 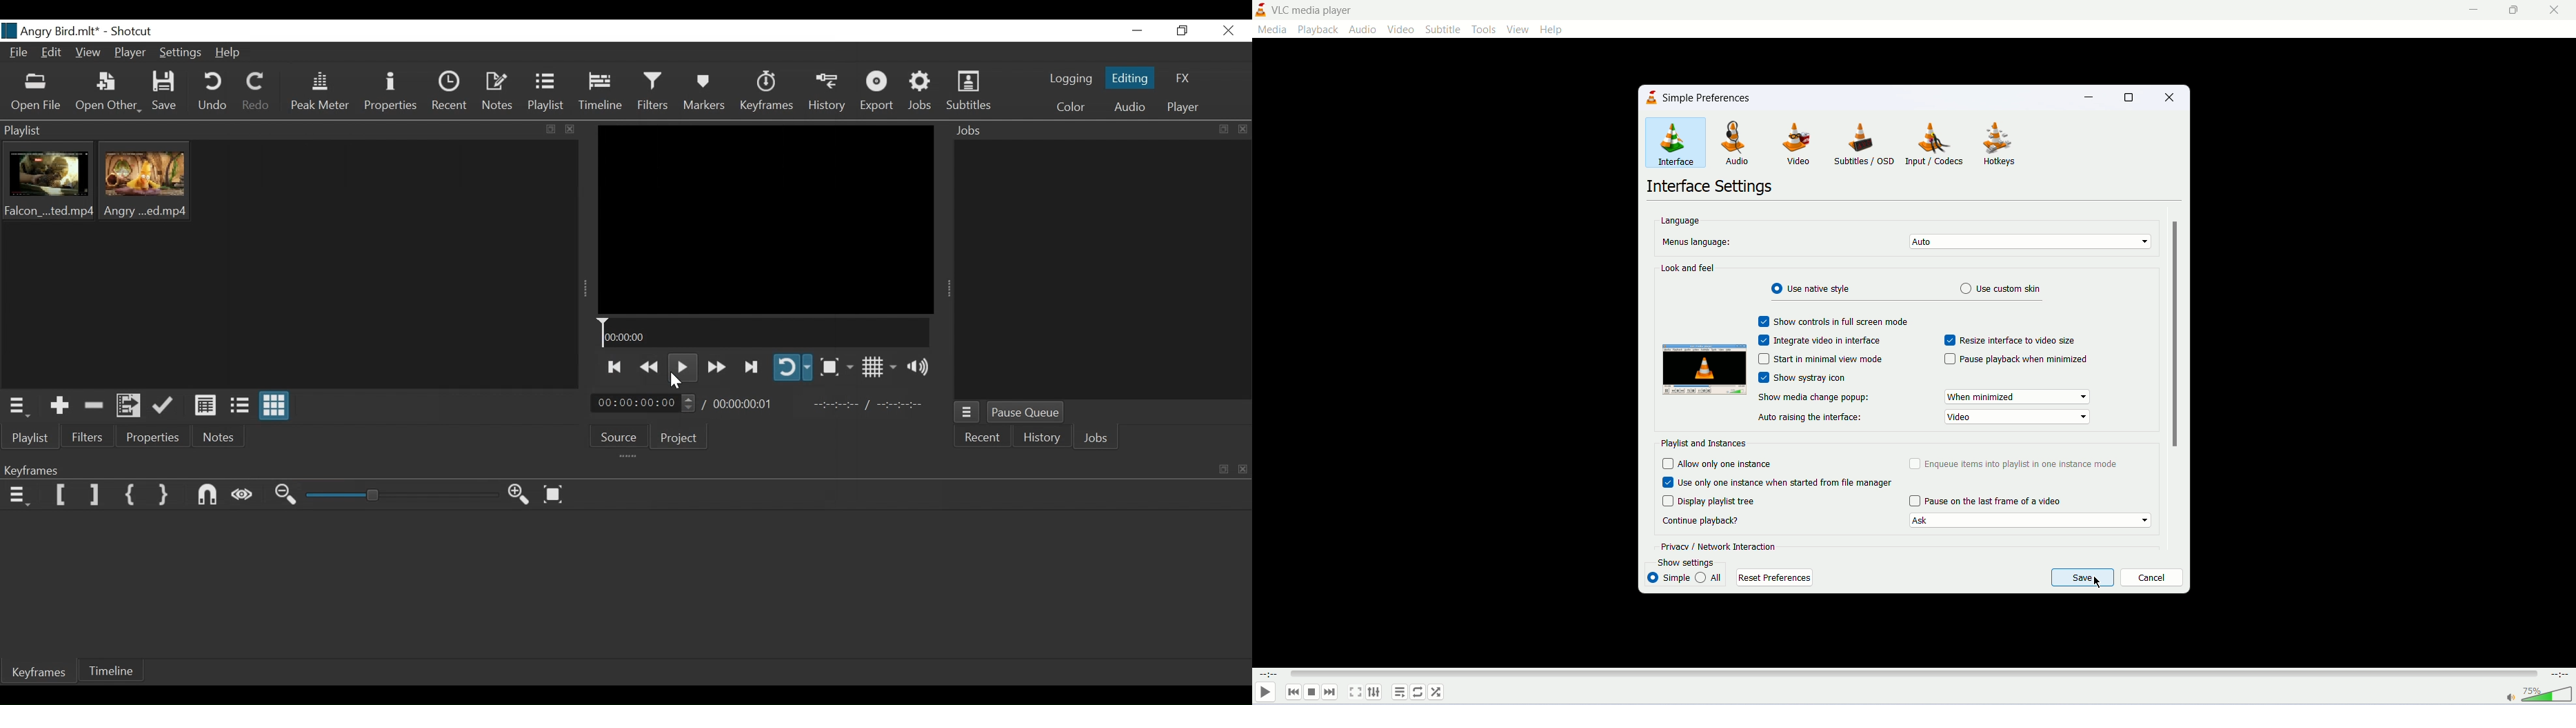 What do you see at coordinates (500, 93) in the screenshot?
I see `Notes` at bounding box center [500, 93].